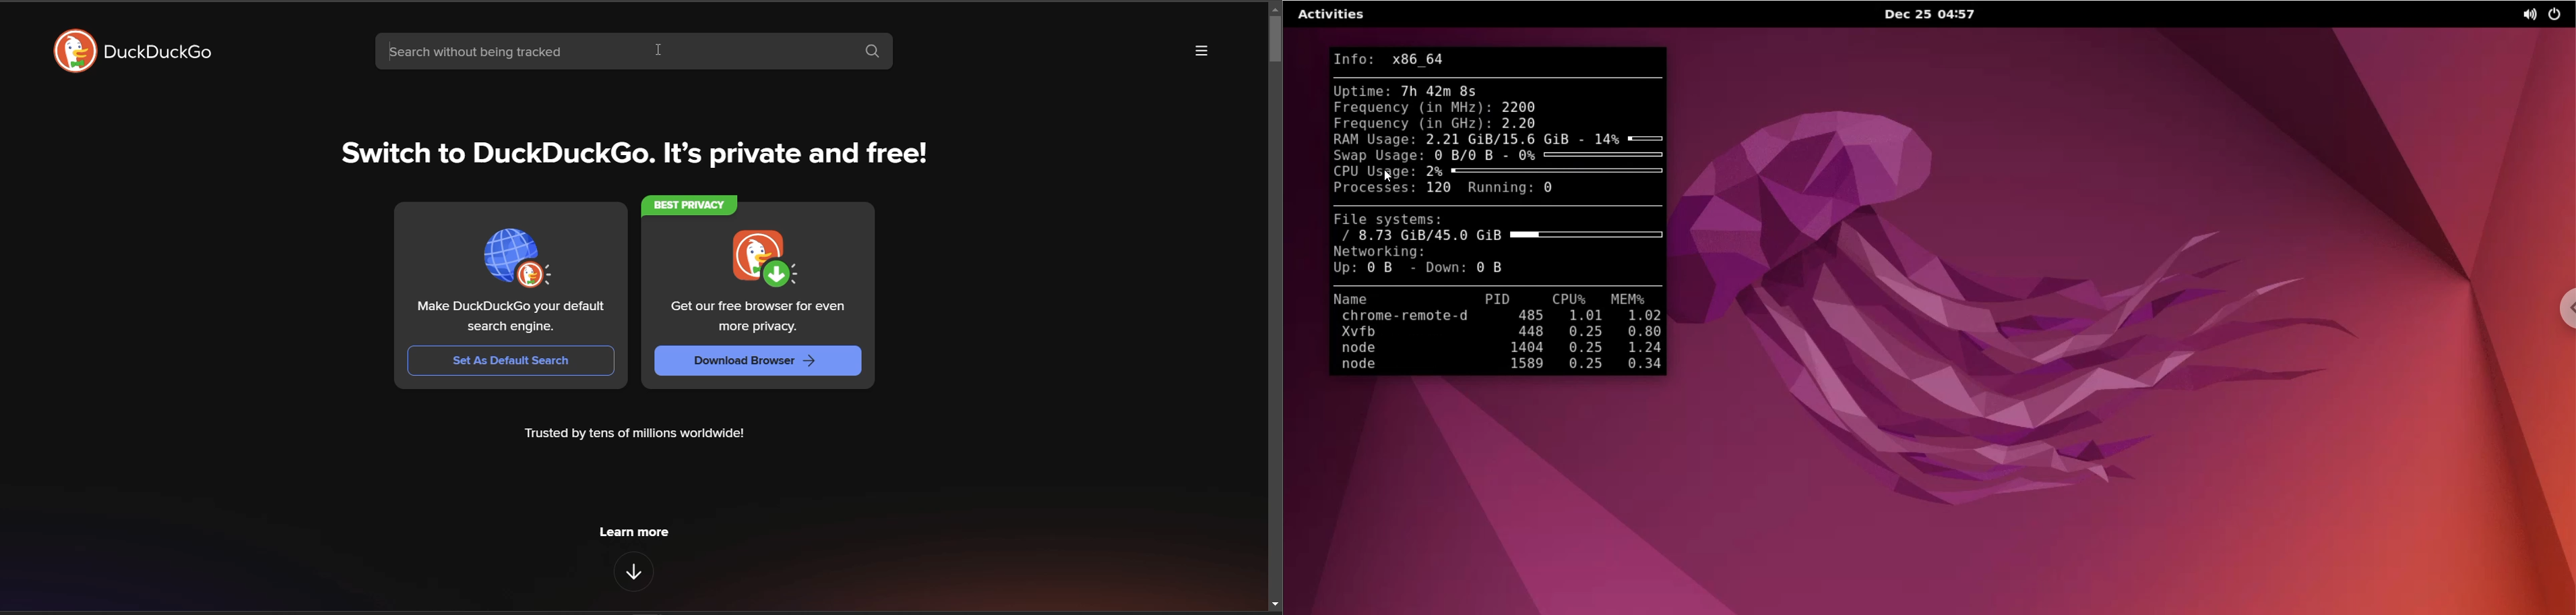 This screenshot has height=616, width=2576. Describe the element at coordinates (639, 531) in the screenshot. I see `learn more` at that location.